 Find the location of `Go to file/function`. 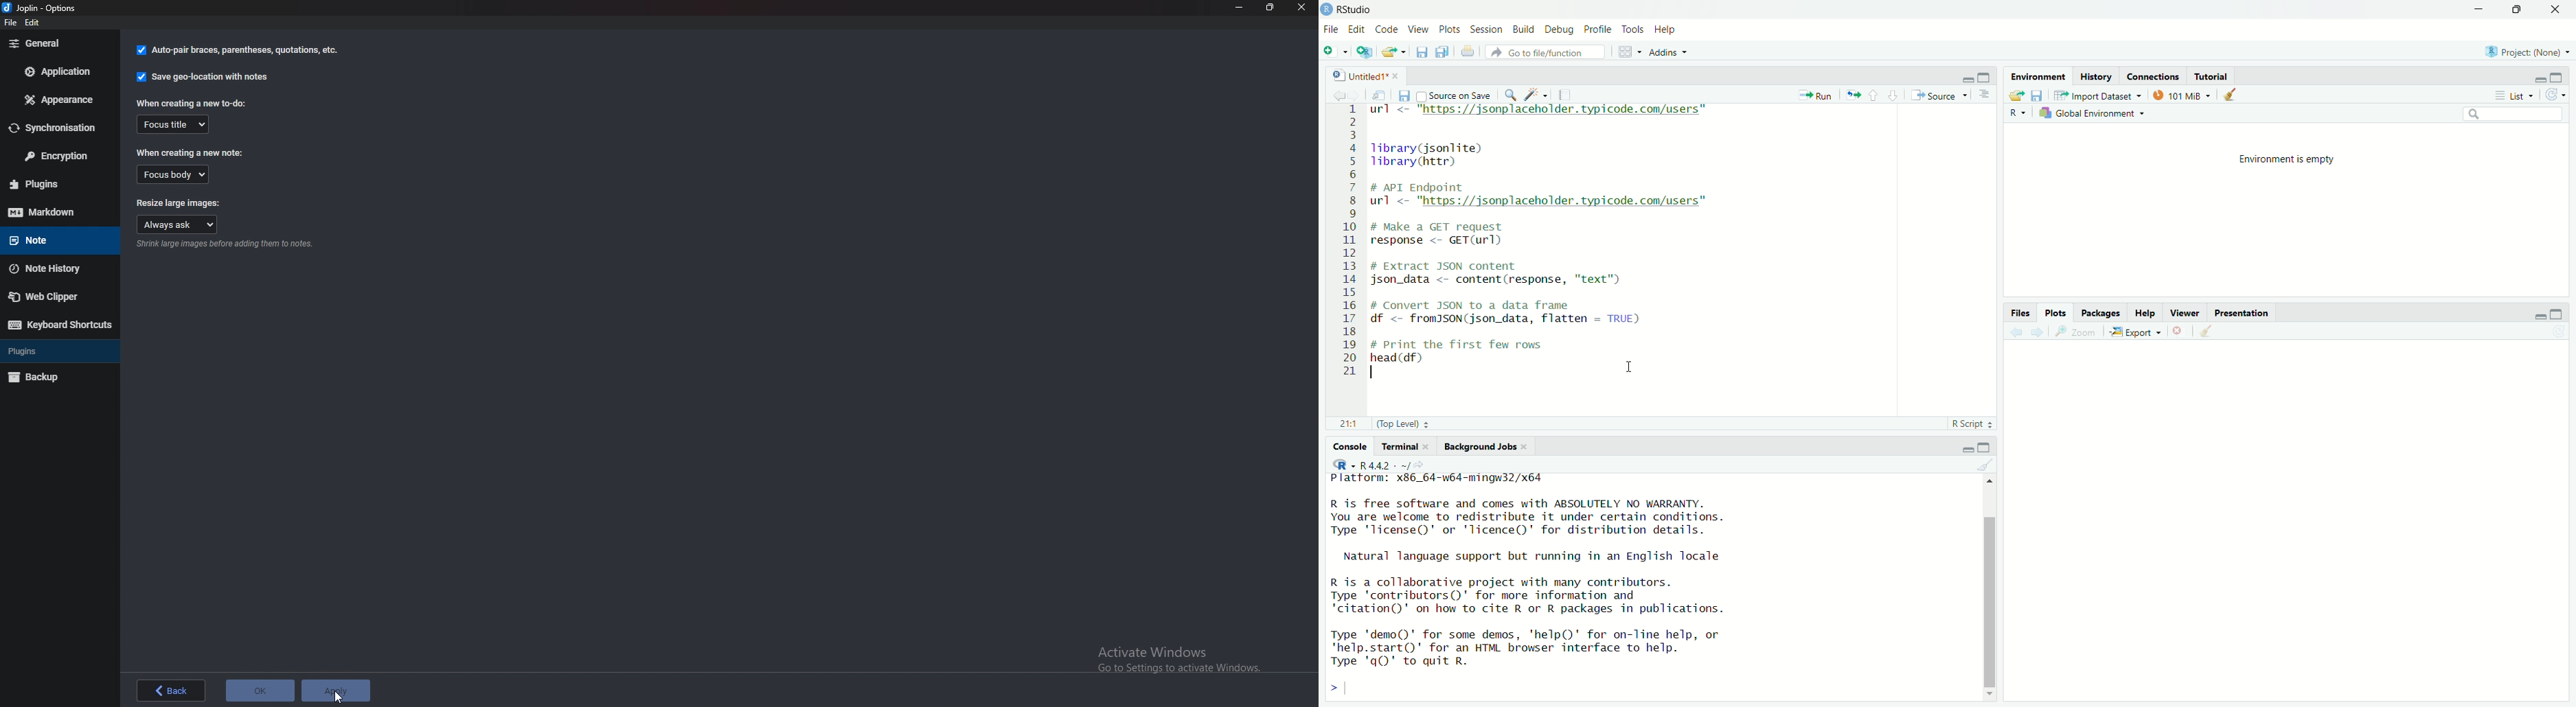

Go to file/function is located at coordinates (1549, 51).